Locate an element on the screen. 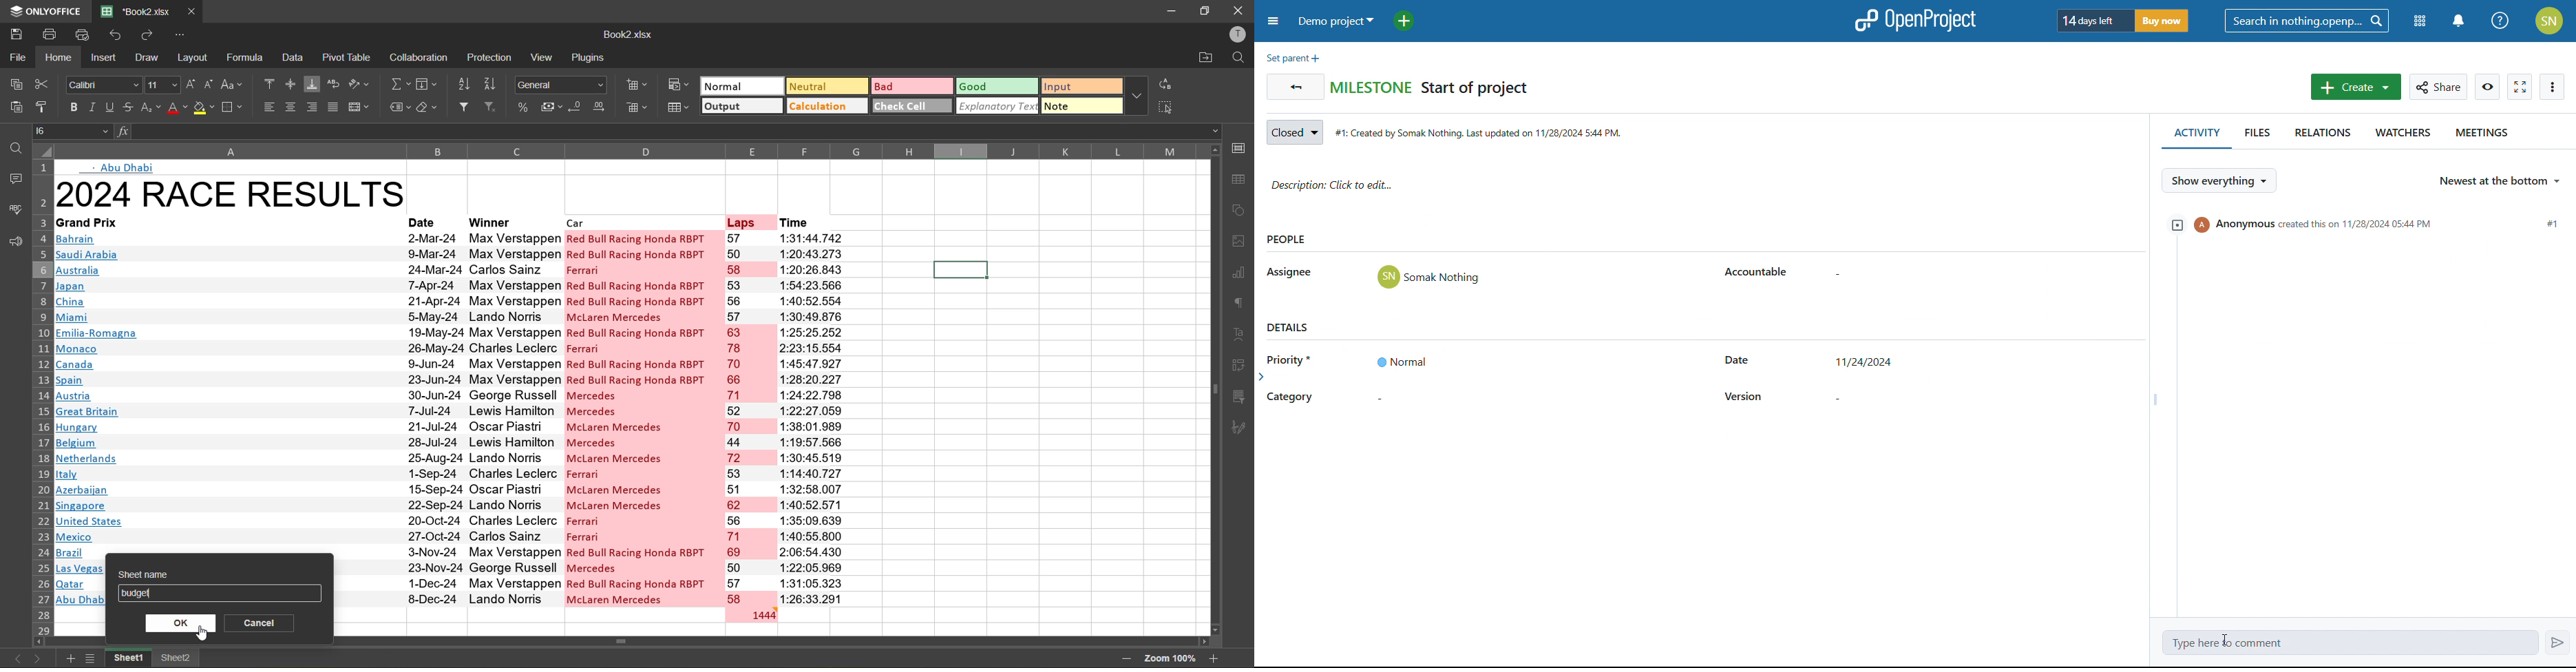  car name is located at coordinates (643, 417).